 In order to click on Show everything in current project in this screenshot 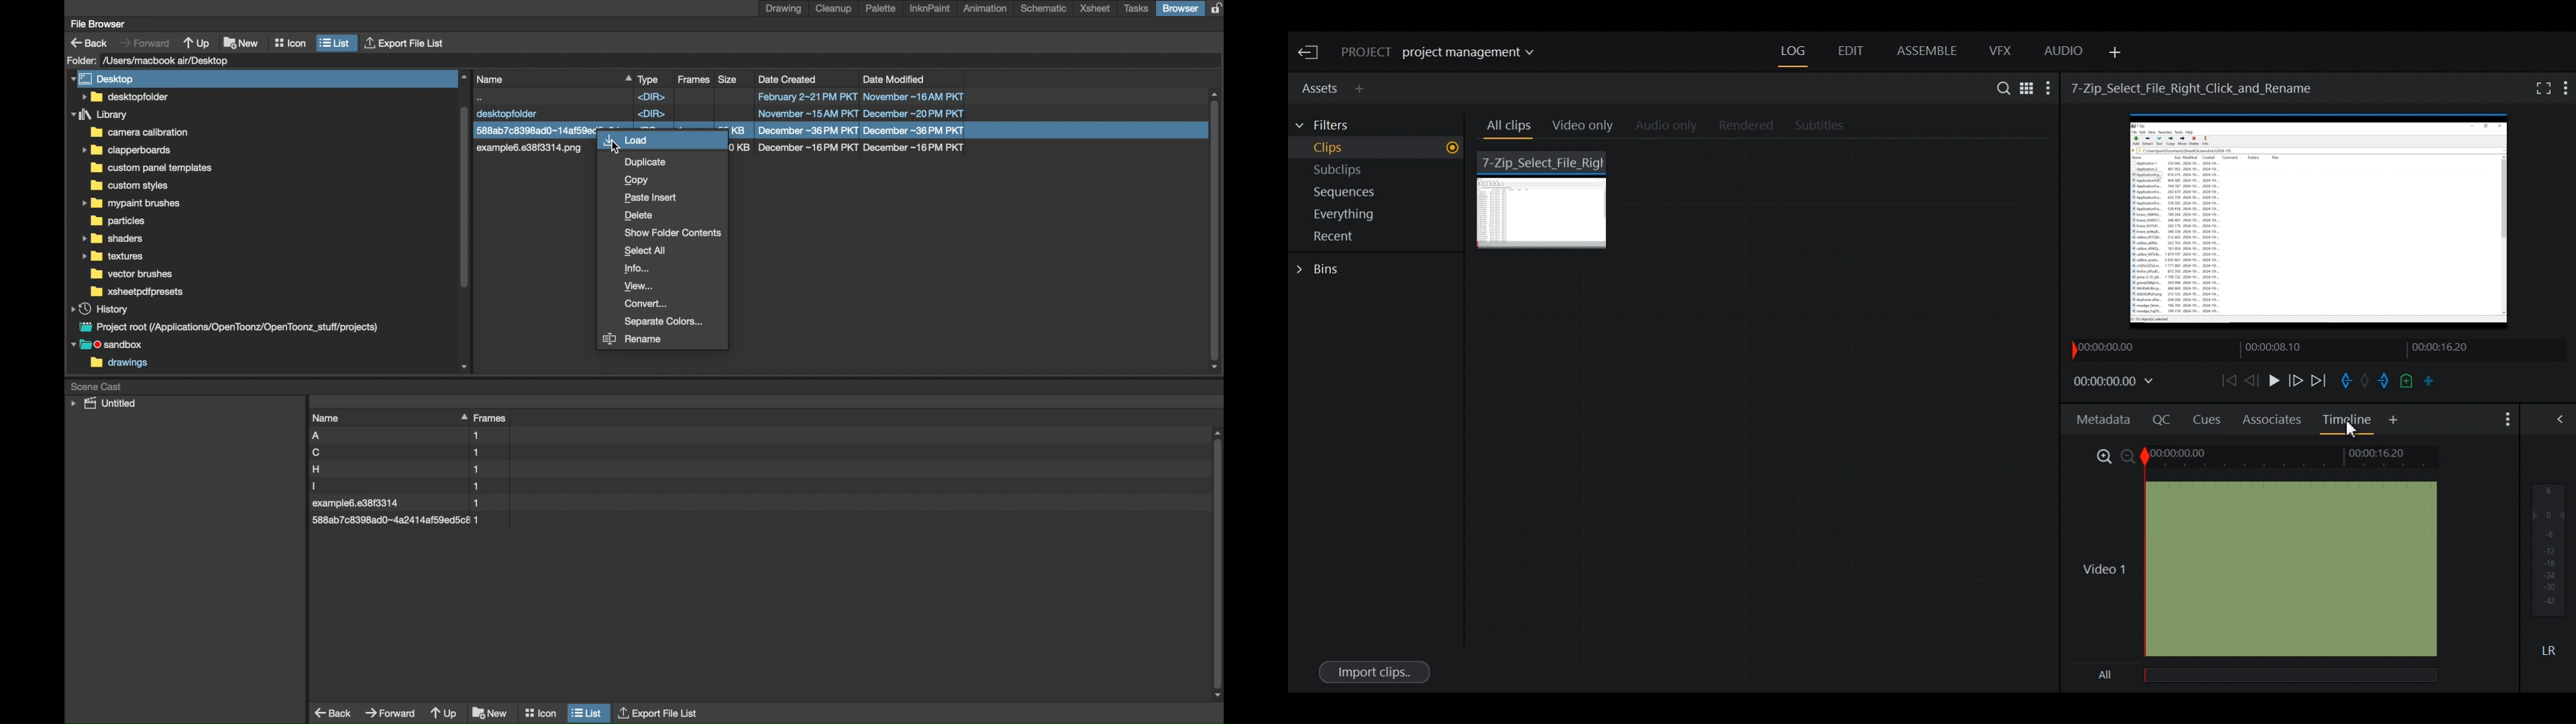, I will do `click(1379, 216)`.